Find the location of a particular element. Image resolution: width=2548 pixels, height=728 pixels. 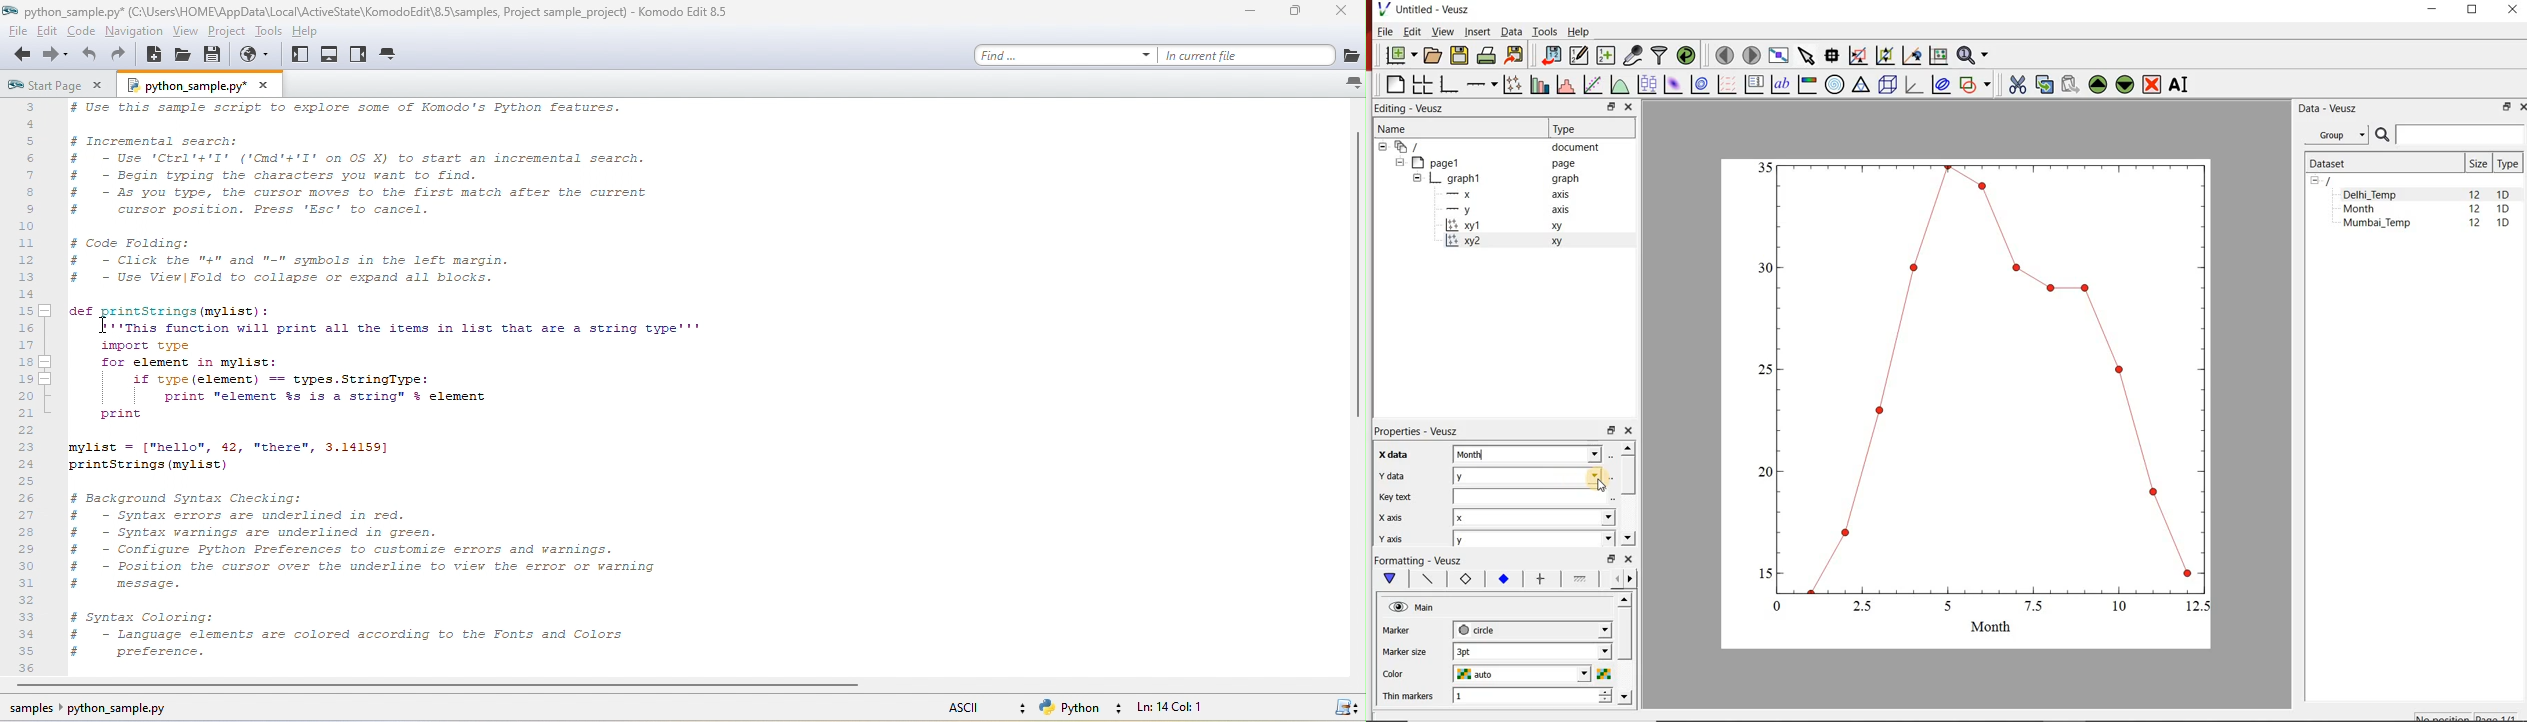

x axix is located at coordinates (1387, 516).